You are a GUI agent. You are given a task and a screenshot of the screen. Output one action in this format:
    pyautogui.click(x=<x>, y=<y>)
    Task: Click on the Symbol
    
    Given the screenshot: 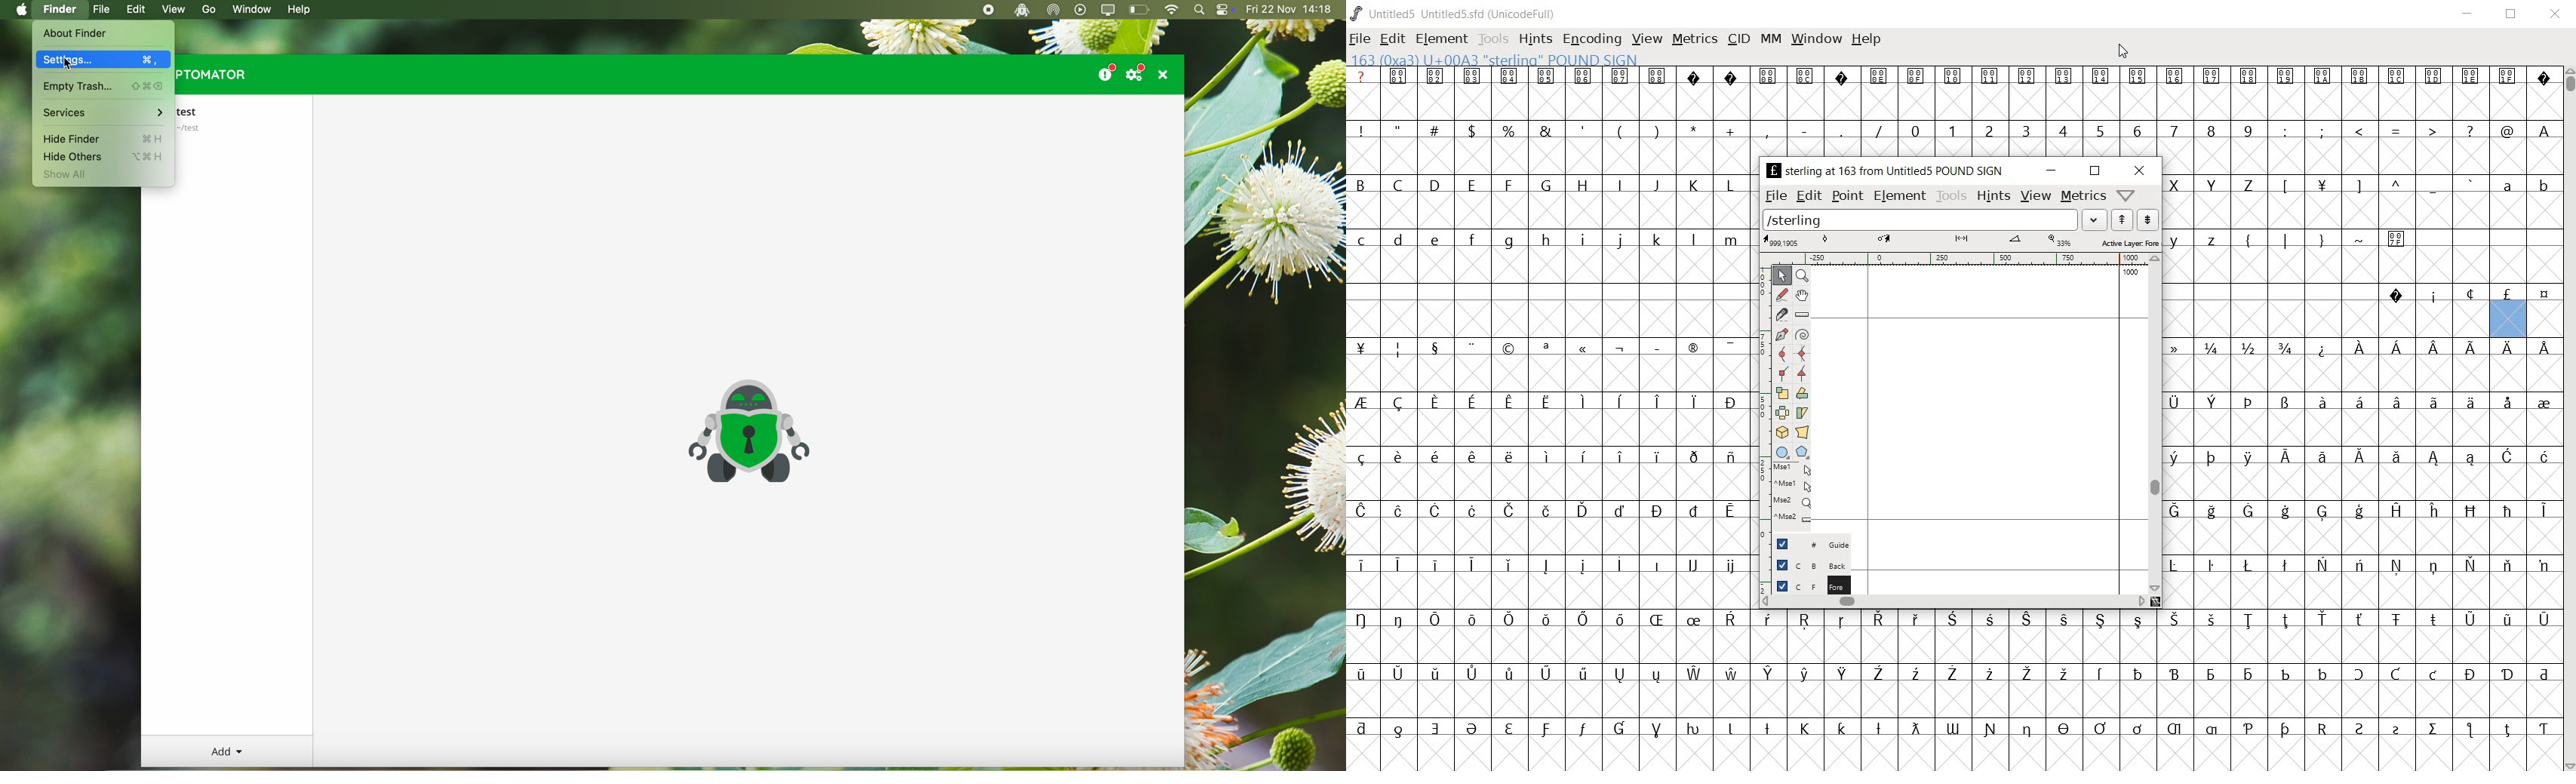 What is the action you would take?
    pyautogui.click(x=1582, y=511)
    